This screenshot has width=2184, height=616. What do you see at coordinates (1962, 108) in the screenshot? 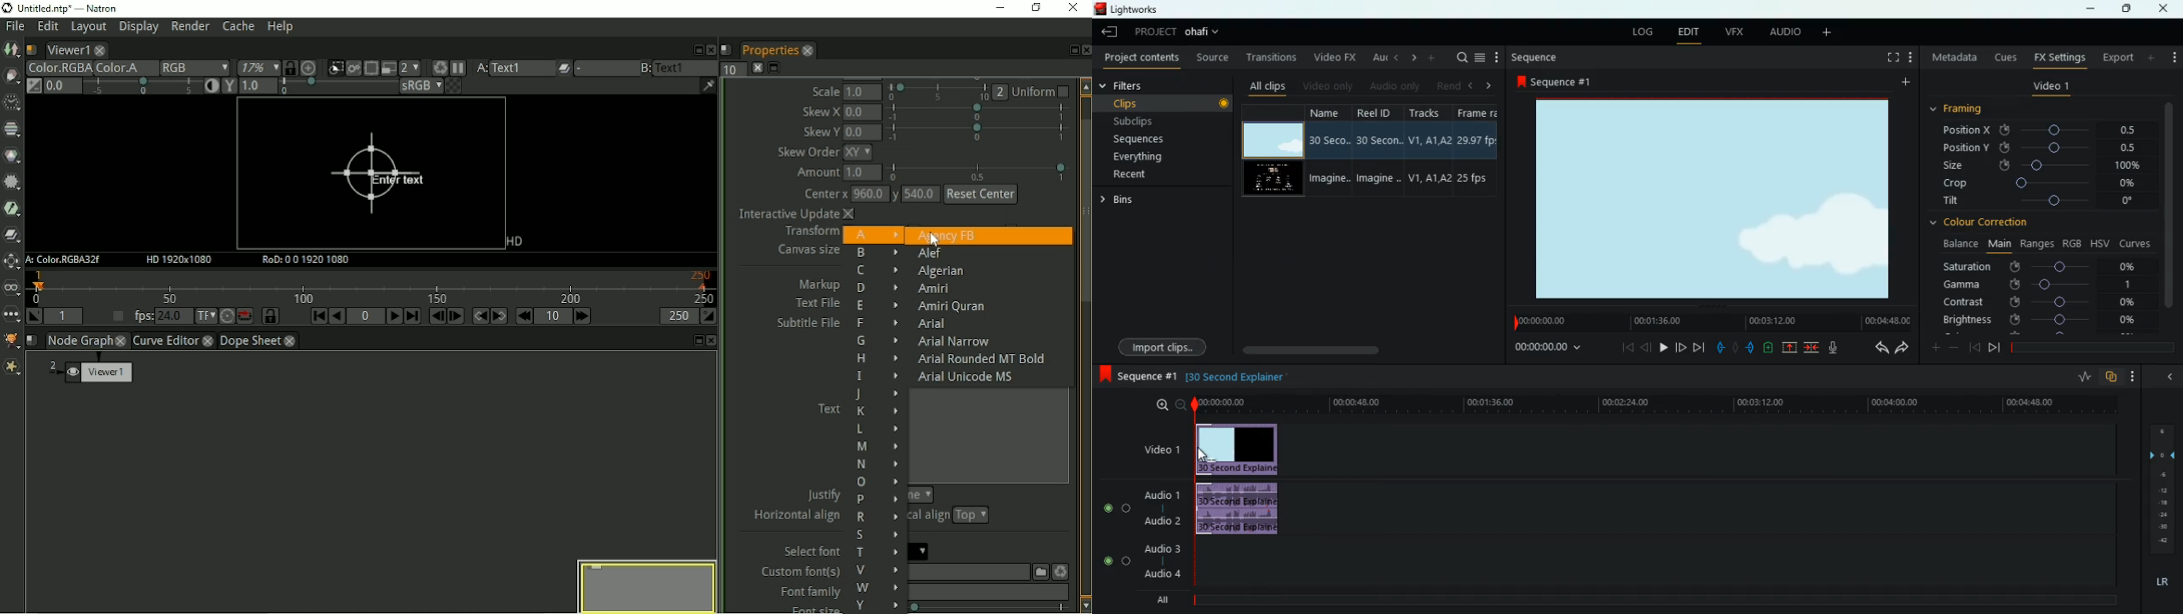
I see `framing` at bounding box center [1962, 108].